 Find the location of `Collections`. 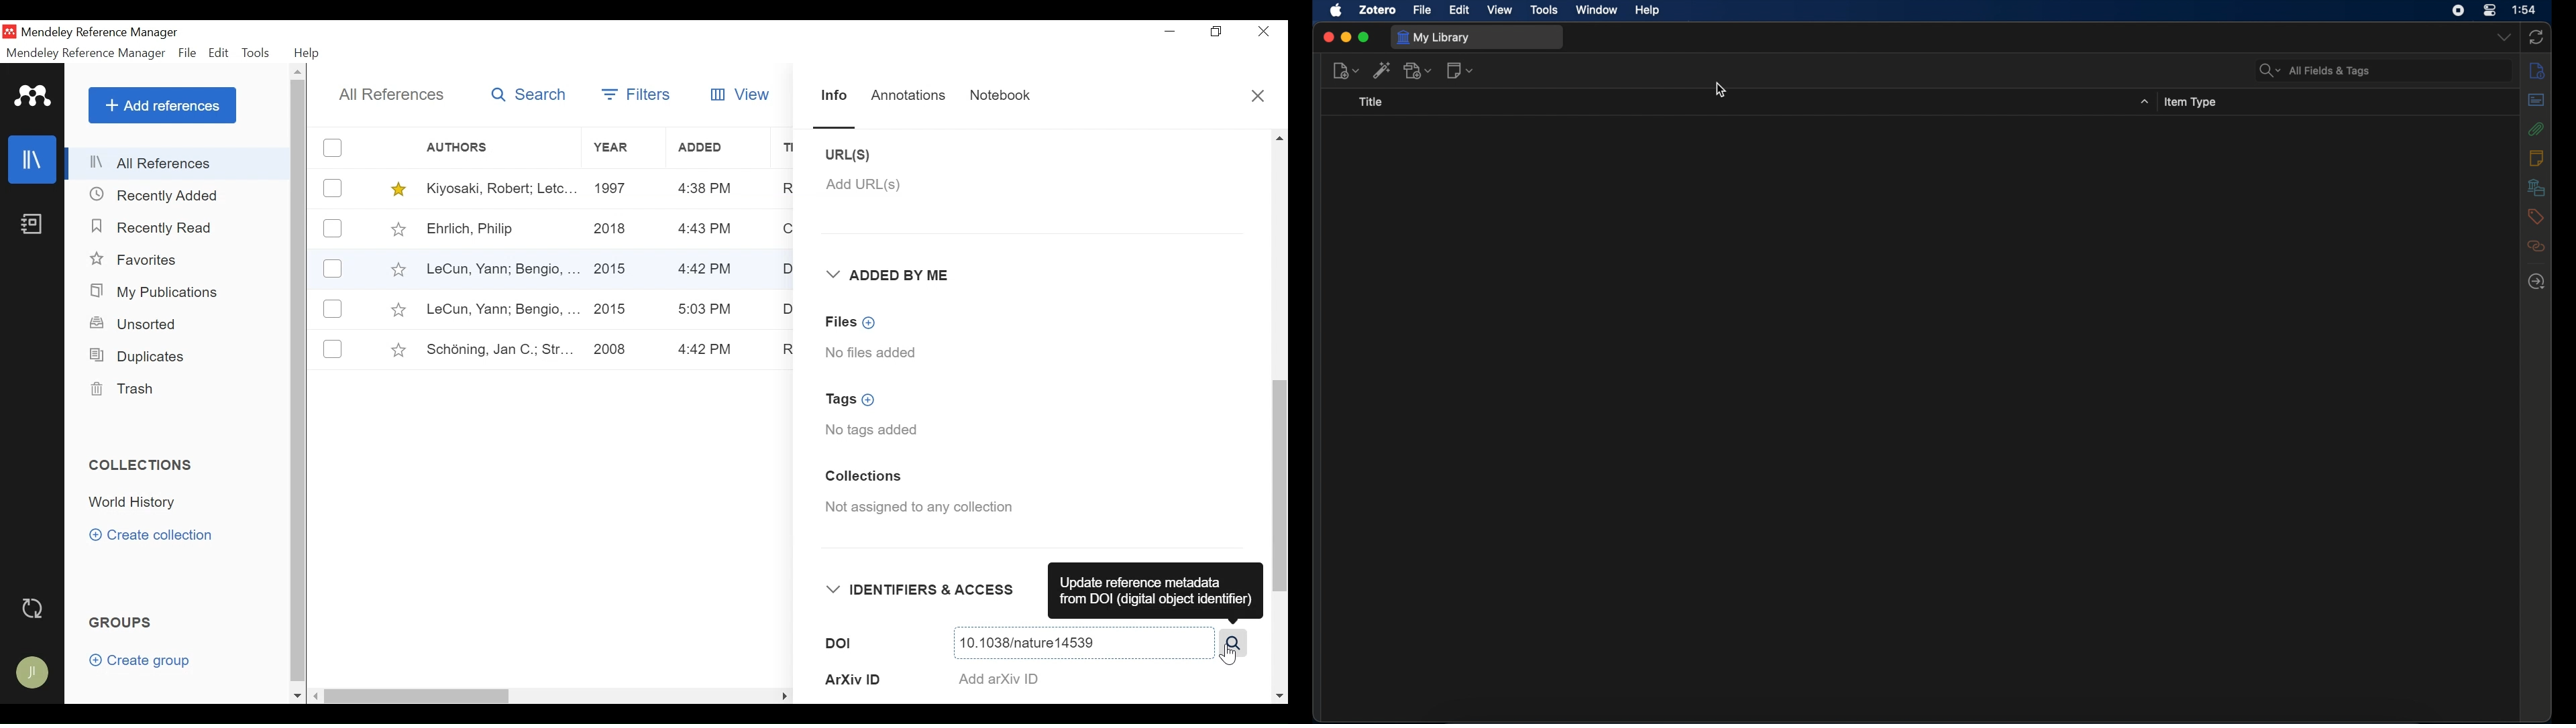

Collections is located at coordinates (146, 465).